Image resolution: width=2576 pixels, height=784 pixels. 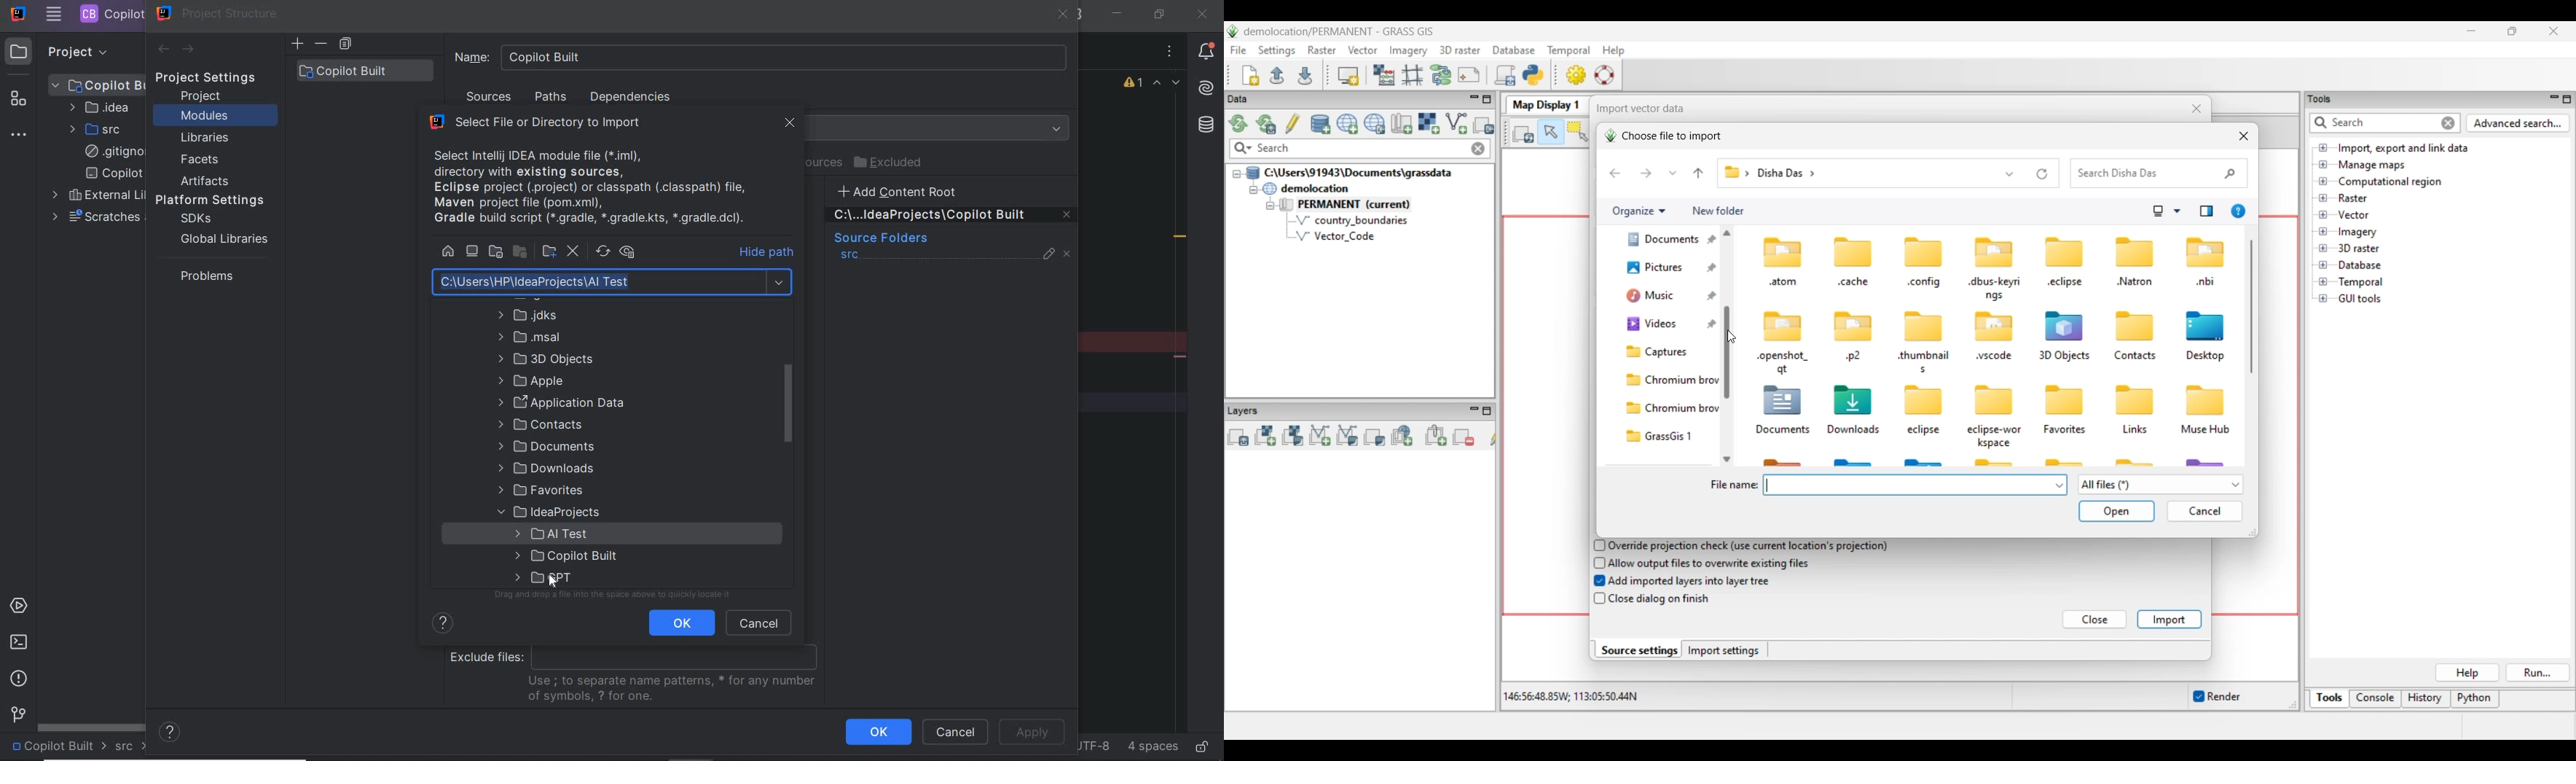 What do you see at coordinates (638, 676) in the screenshot?
I see `exclude files` at bounding box center [638, 676].